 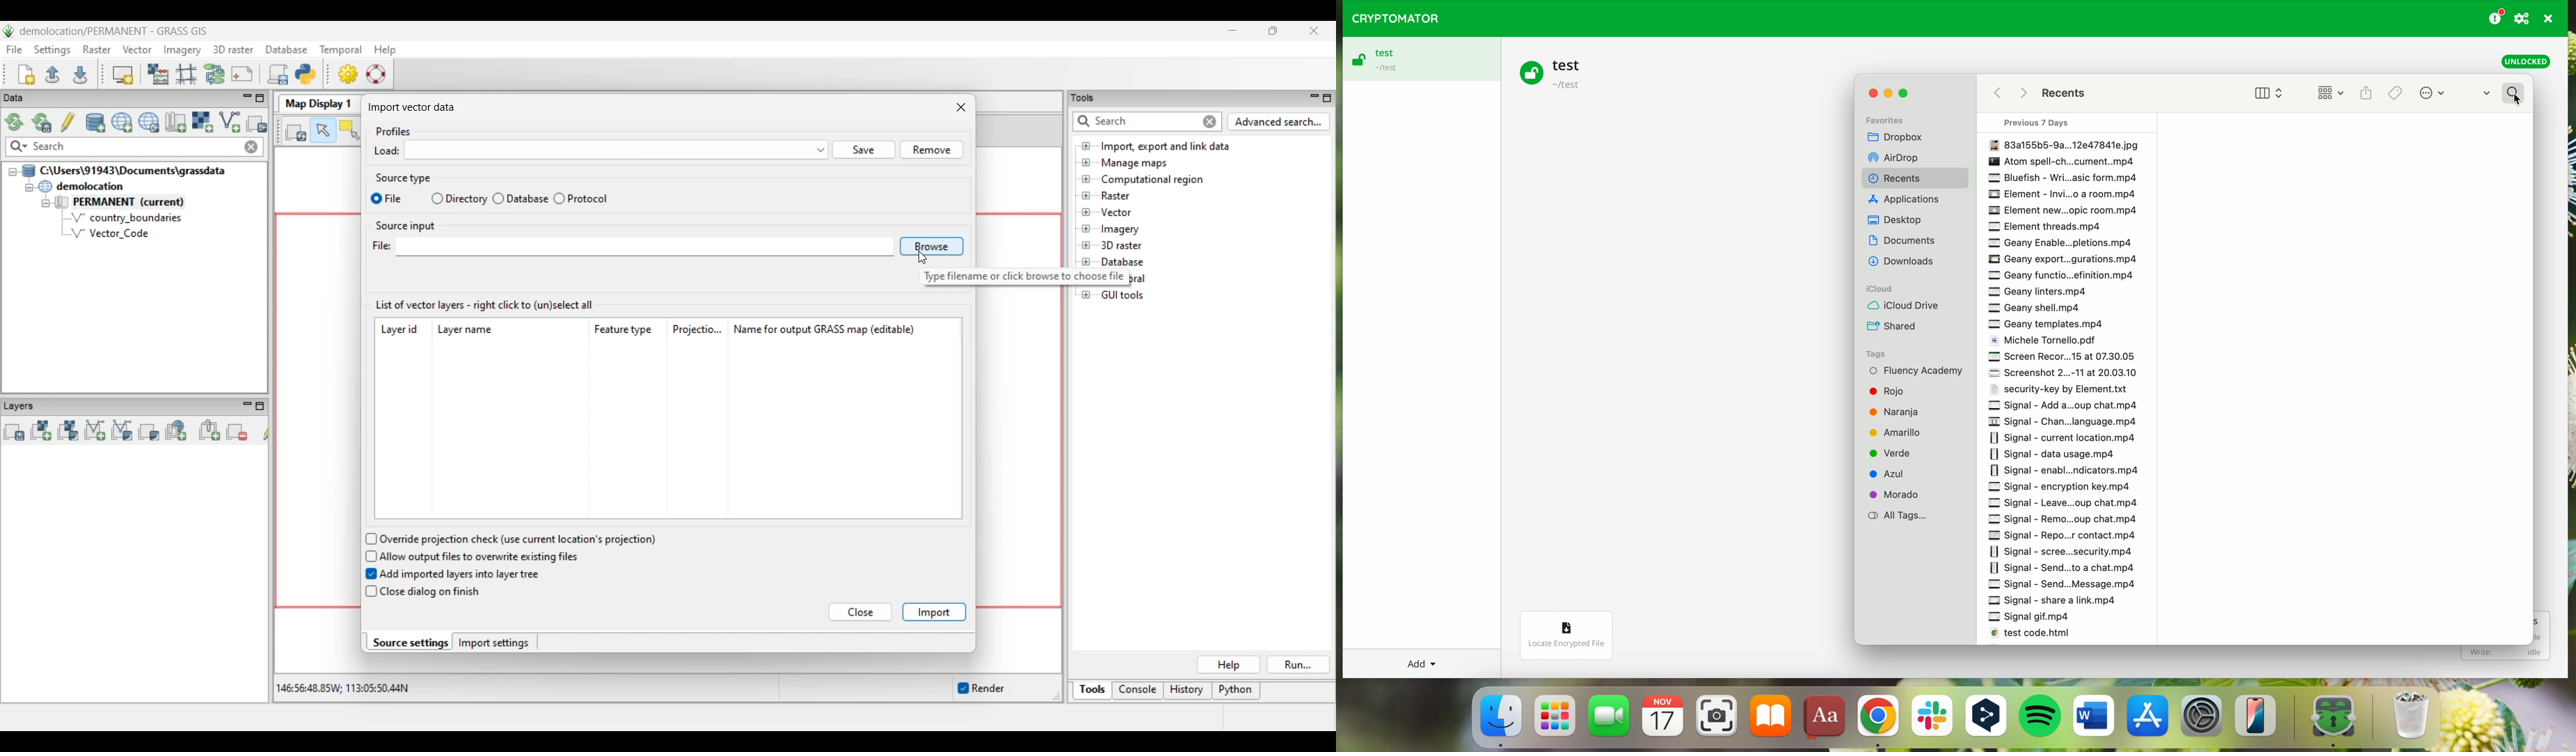 I want to click on Minimize Layers panel, so click(x=247, y=406).